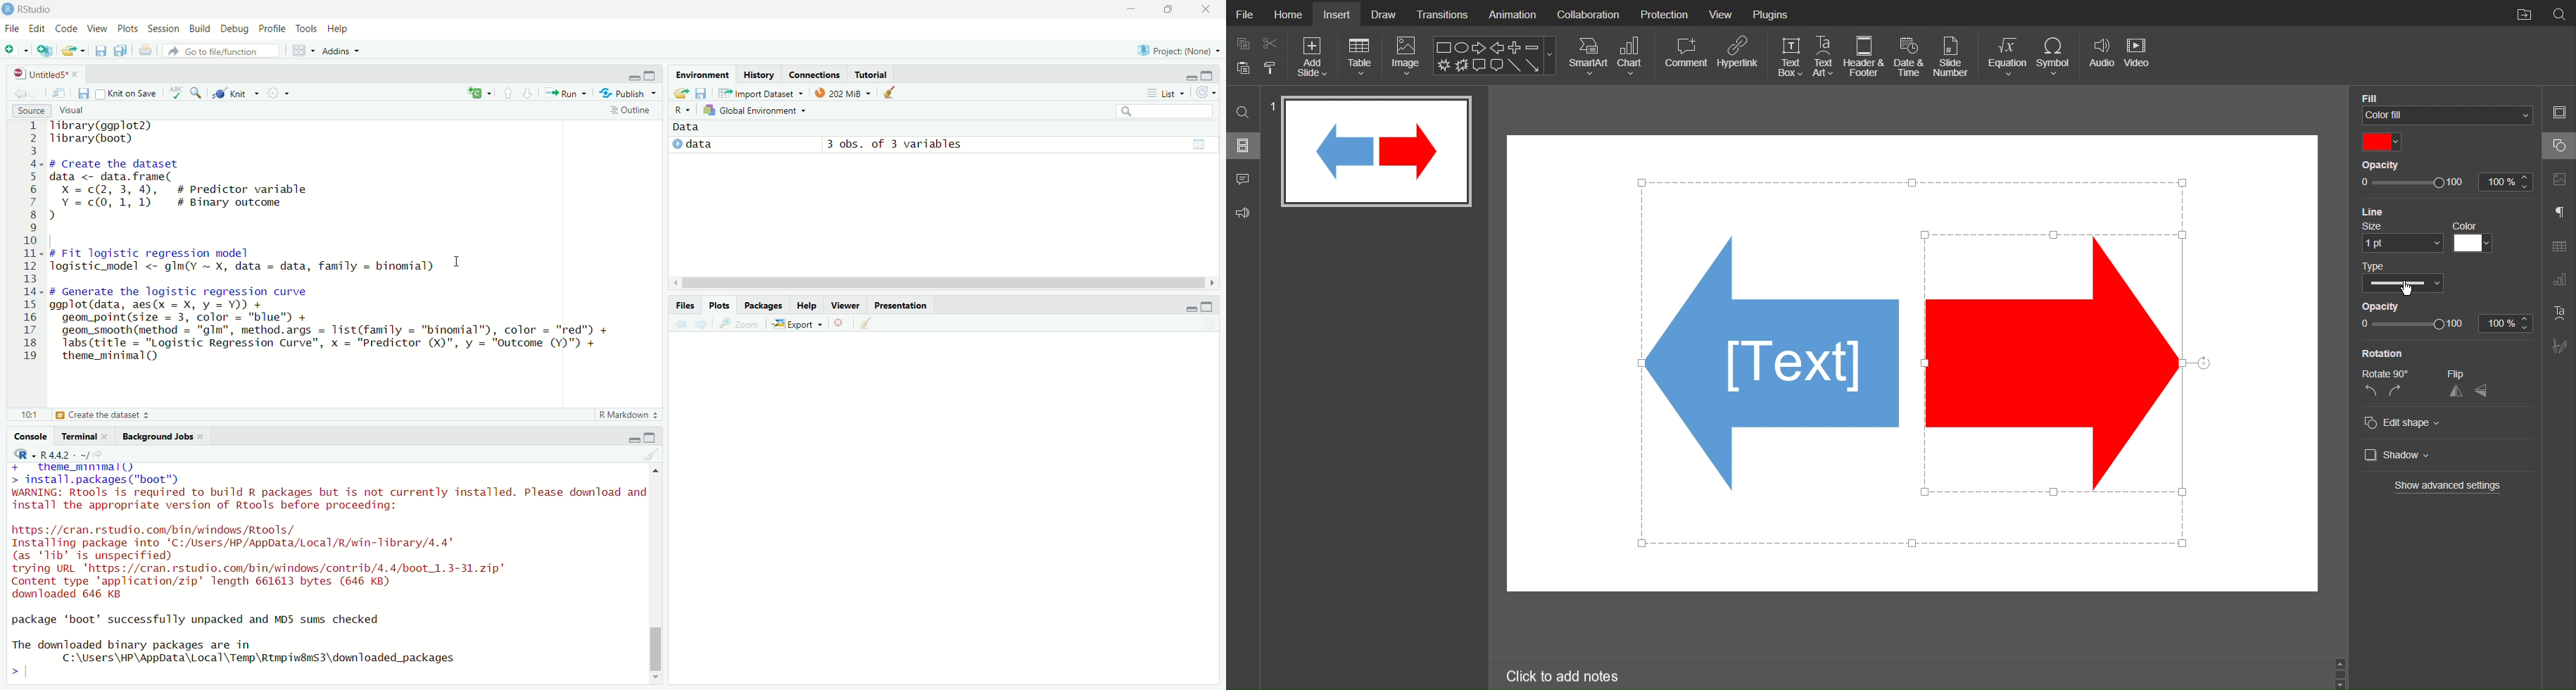  I want to click on RStudio, so click(27, 10).